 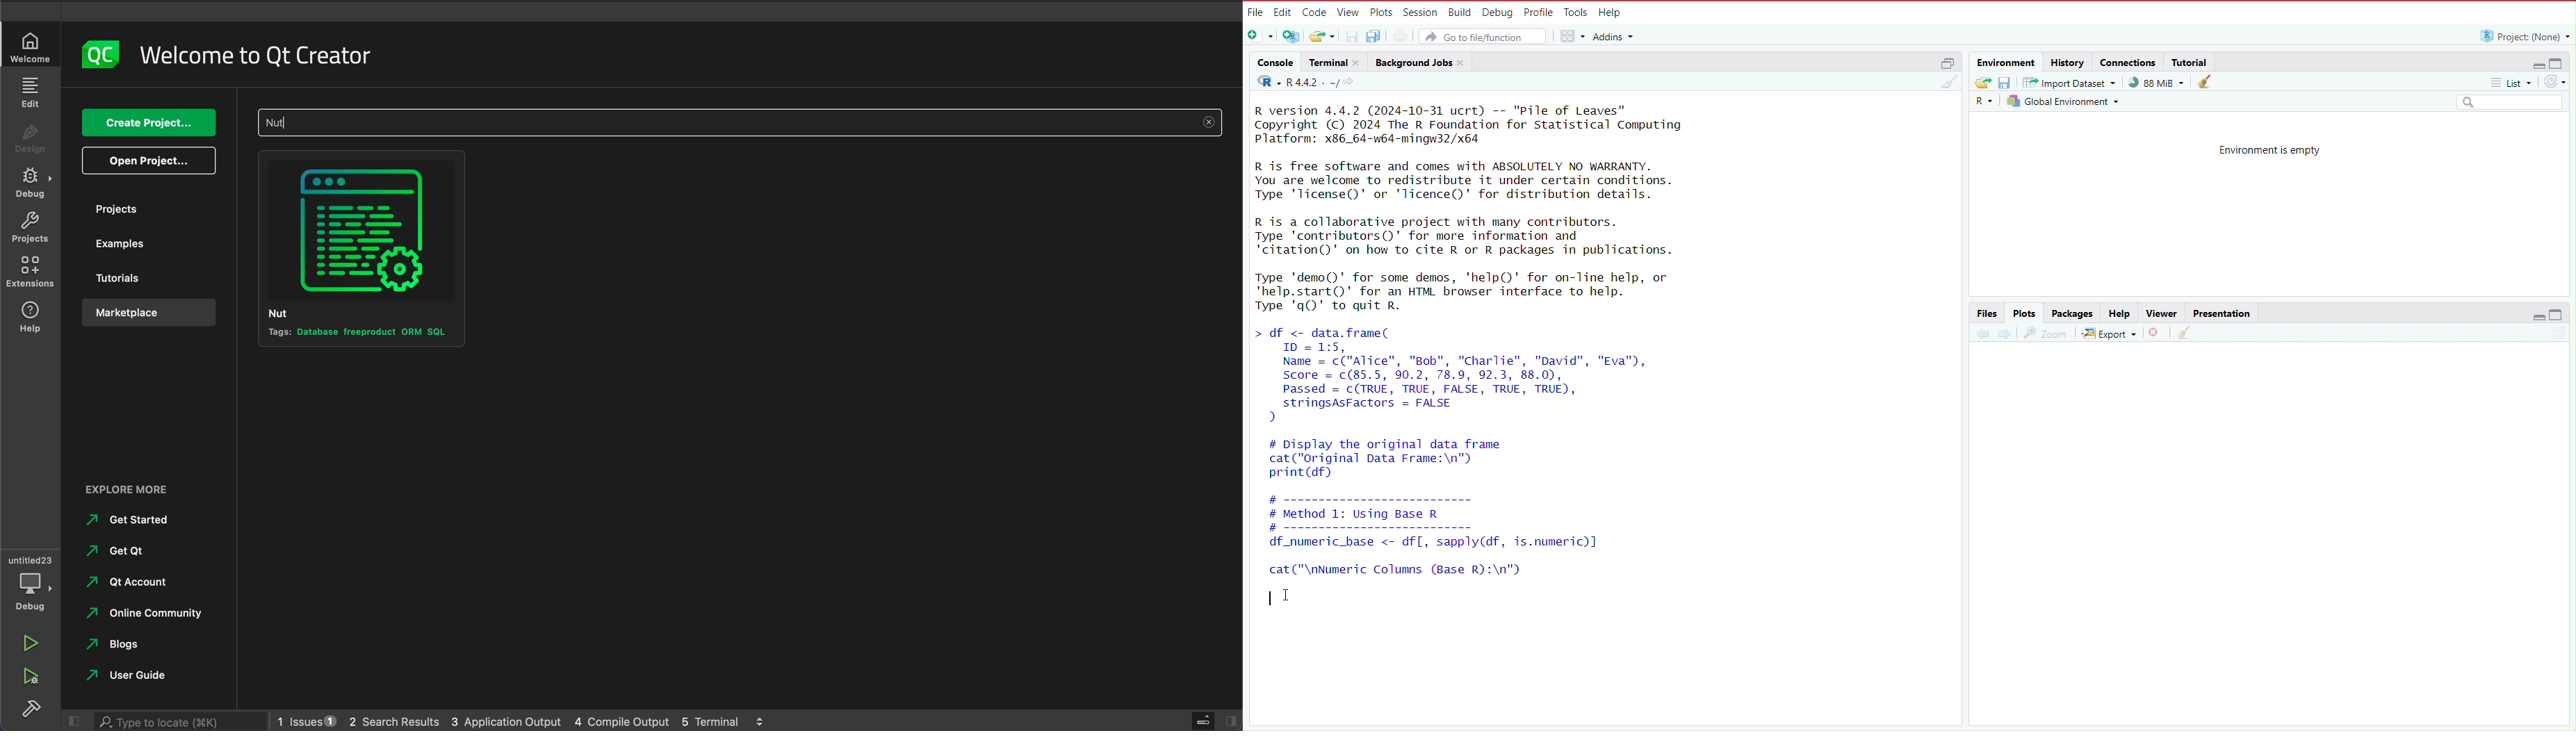 What do you see at coordinates (1261, 600) in the screenshot?
I see `typing` at bounding box center [1261, 600].